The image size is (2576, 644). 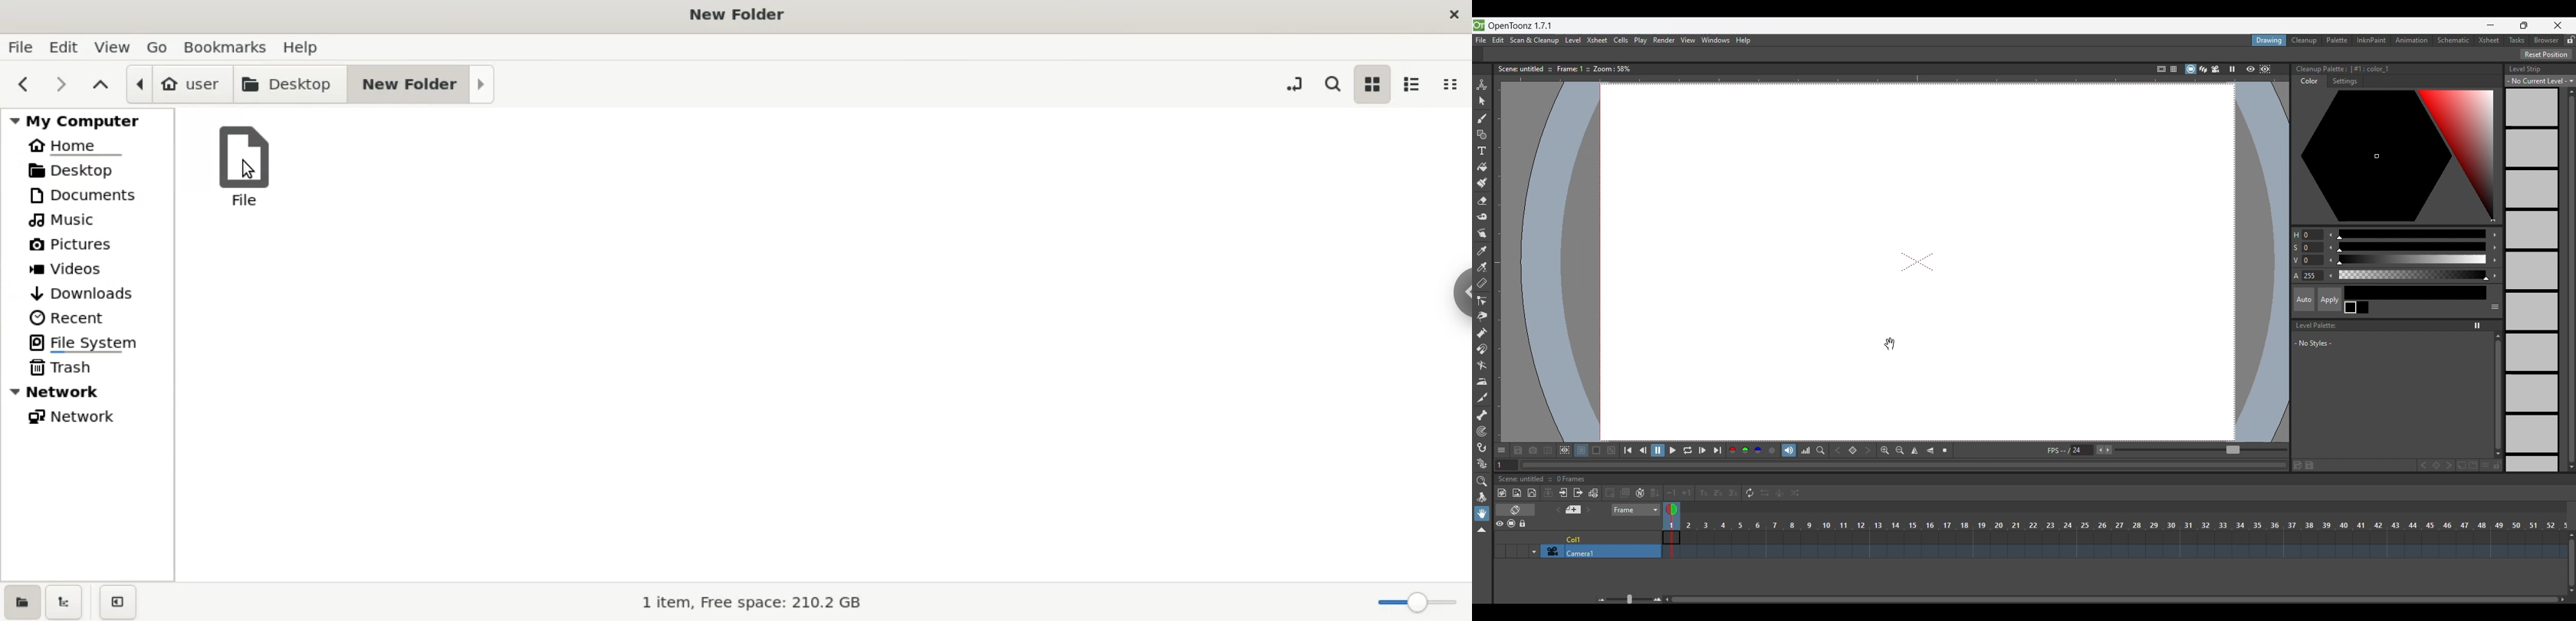 What do you see at coordinates (2156, 68) in the screenshot?
I see `Safe area` at bounding box center [2156, 68].